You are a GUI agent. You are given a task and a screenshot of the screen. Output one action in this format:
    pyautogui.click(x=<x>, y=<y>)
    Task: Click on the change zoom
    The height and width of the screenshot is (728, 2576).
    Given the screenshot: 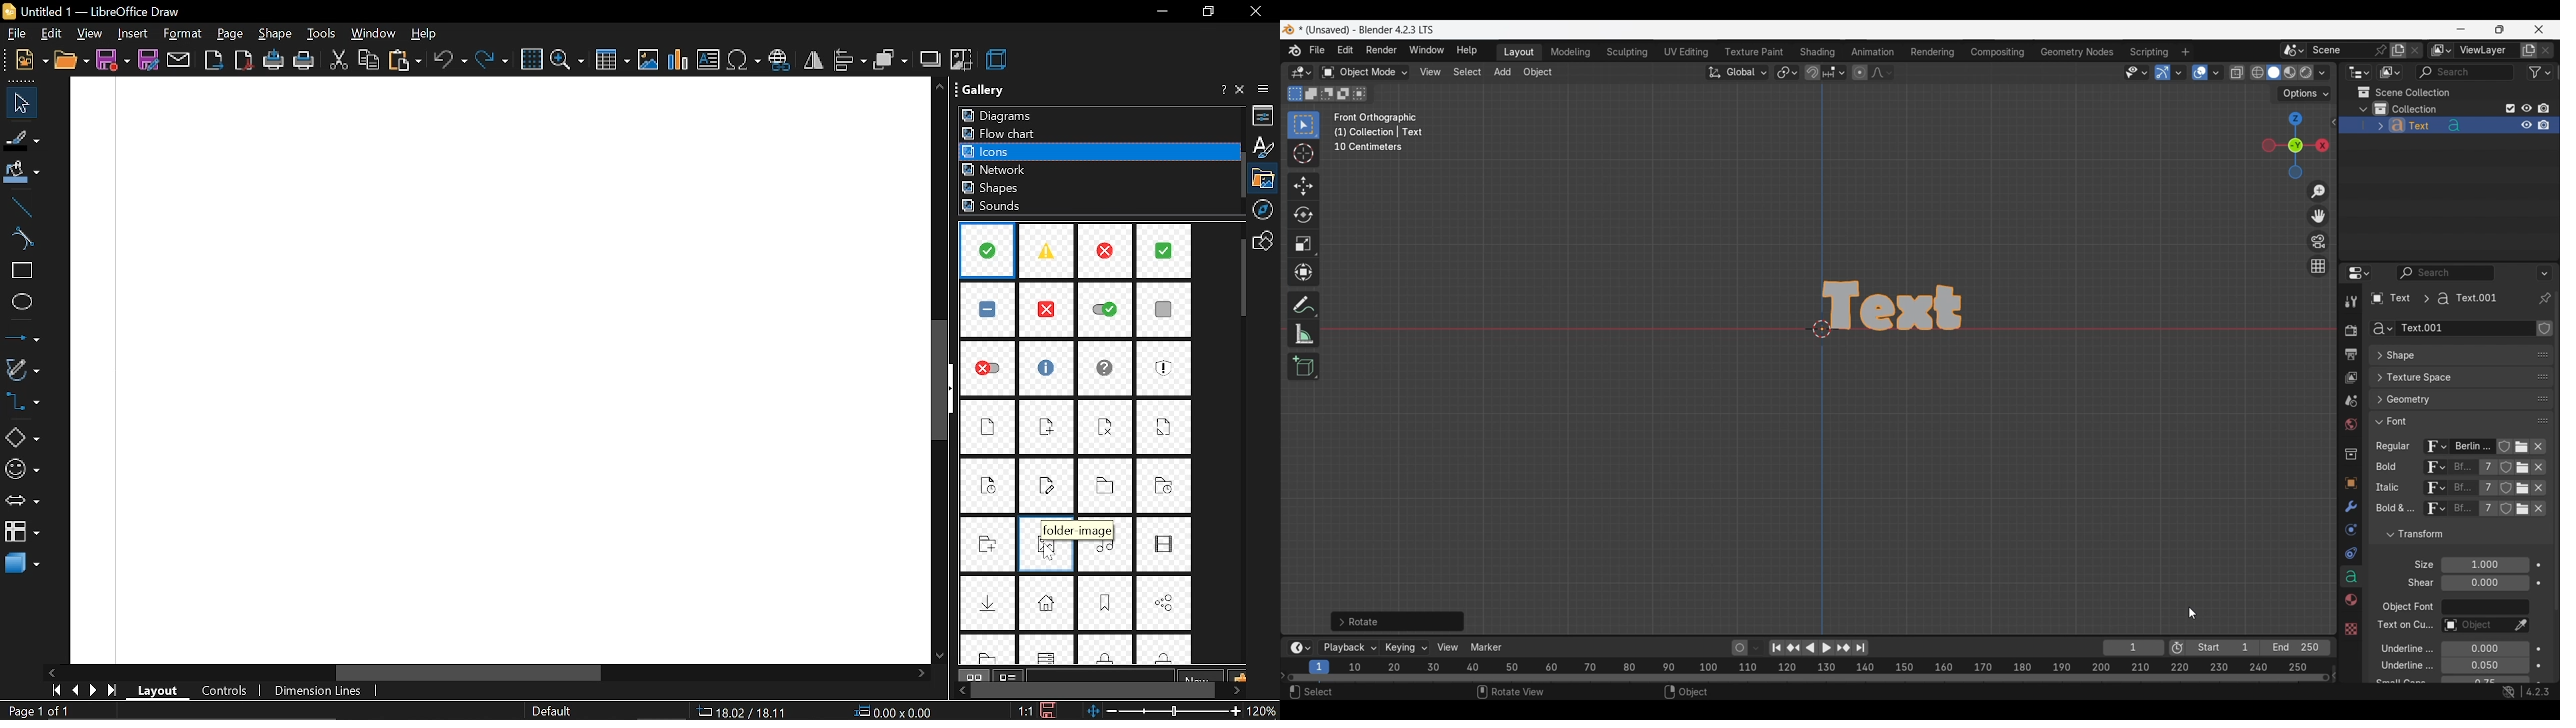 What is the action you would take?
    pyautogui.click(x=1165, y=712)
    